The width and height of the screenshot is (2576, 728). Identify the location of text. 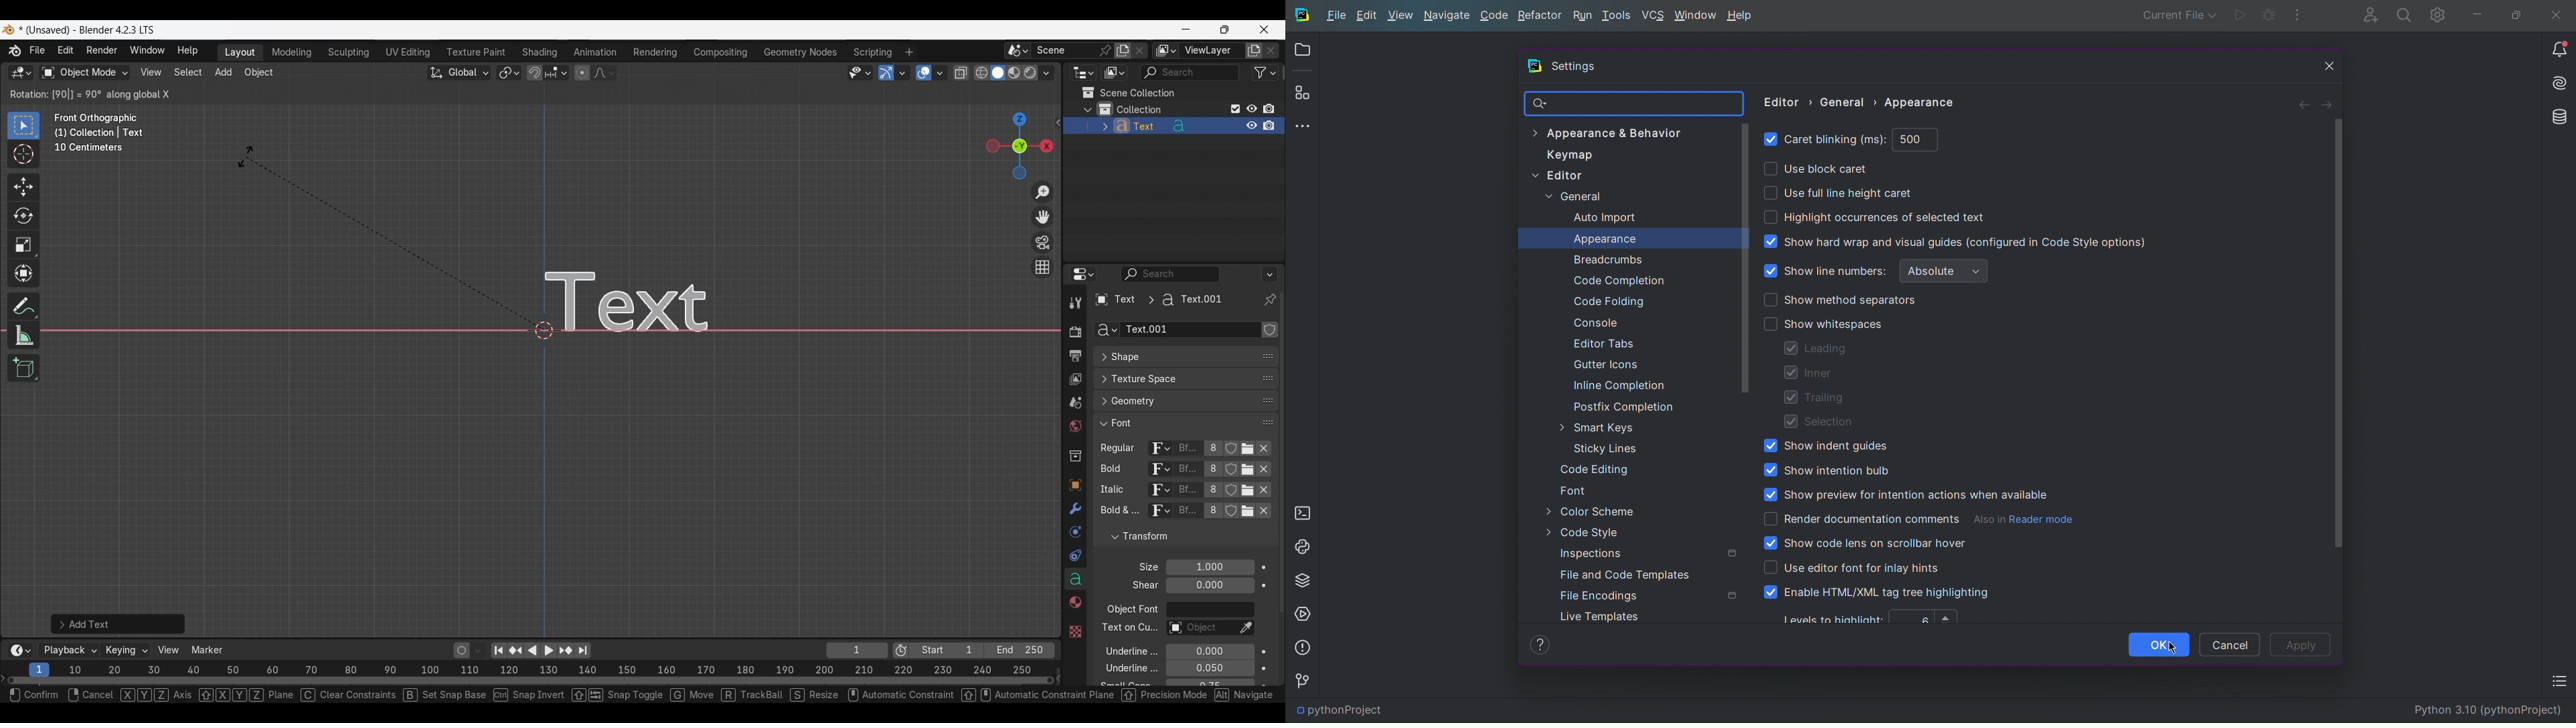
(1124, 685).